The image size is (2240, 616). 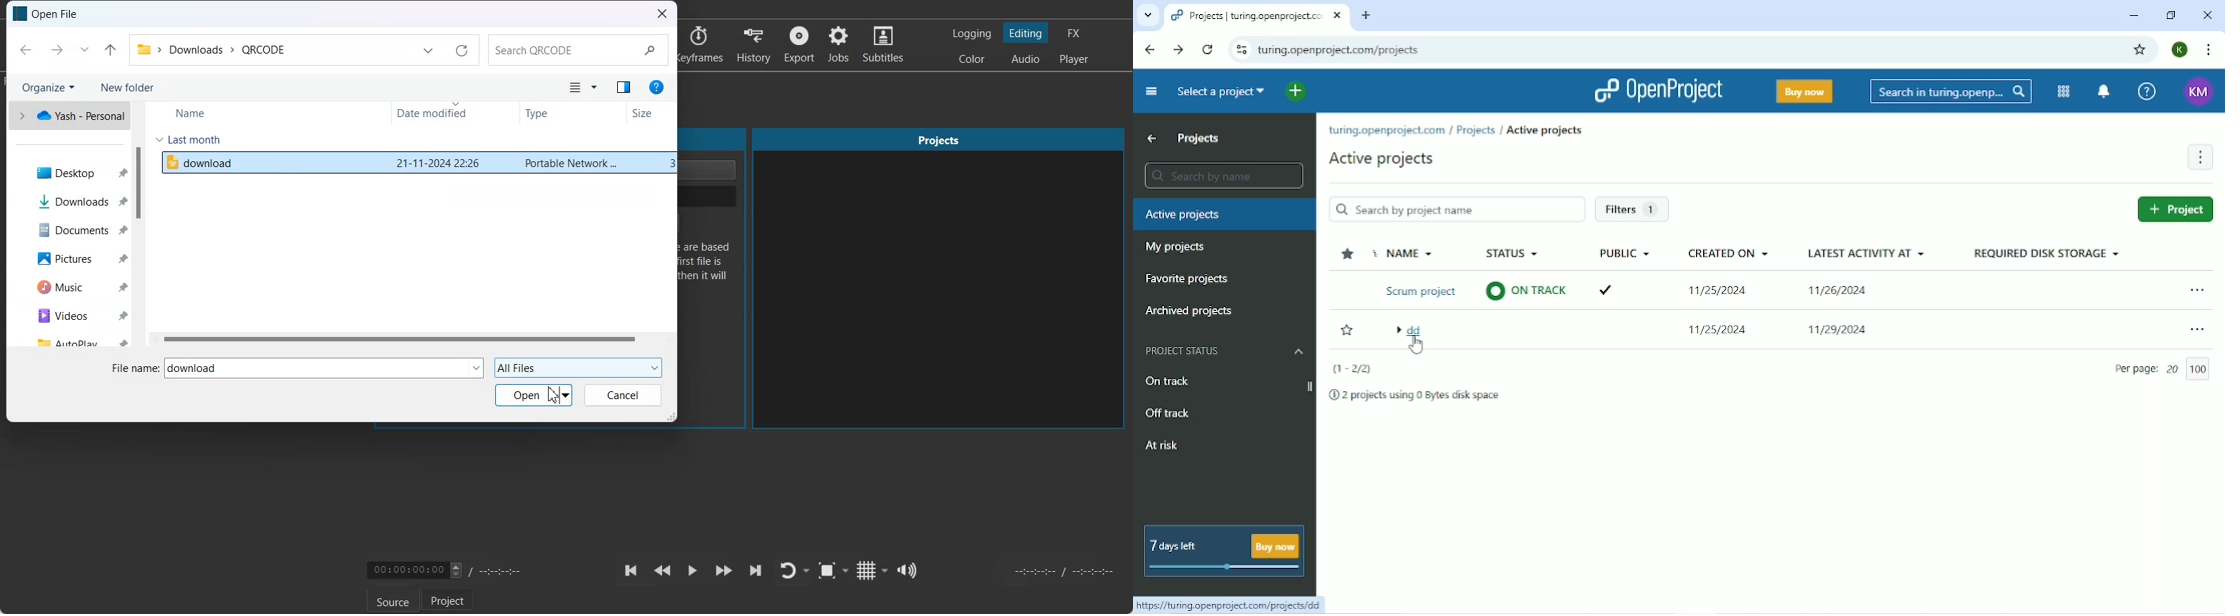 I want to click on Pictures, so click(x=69, y=258).